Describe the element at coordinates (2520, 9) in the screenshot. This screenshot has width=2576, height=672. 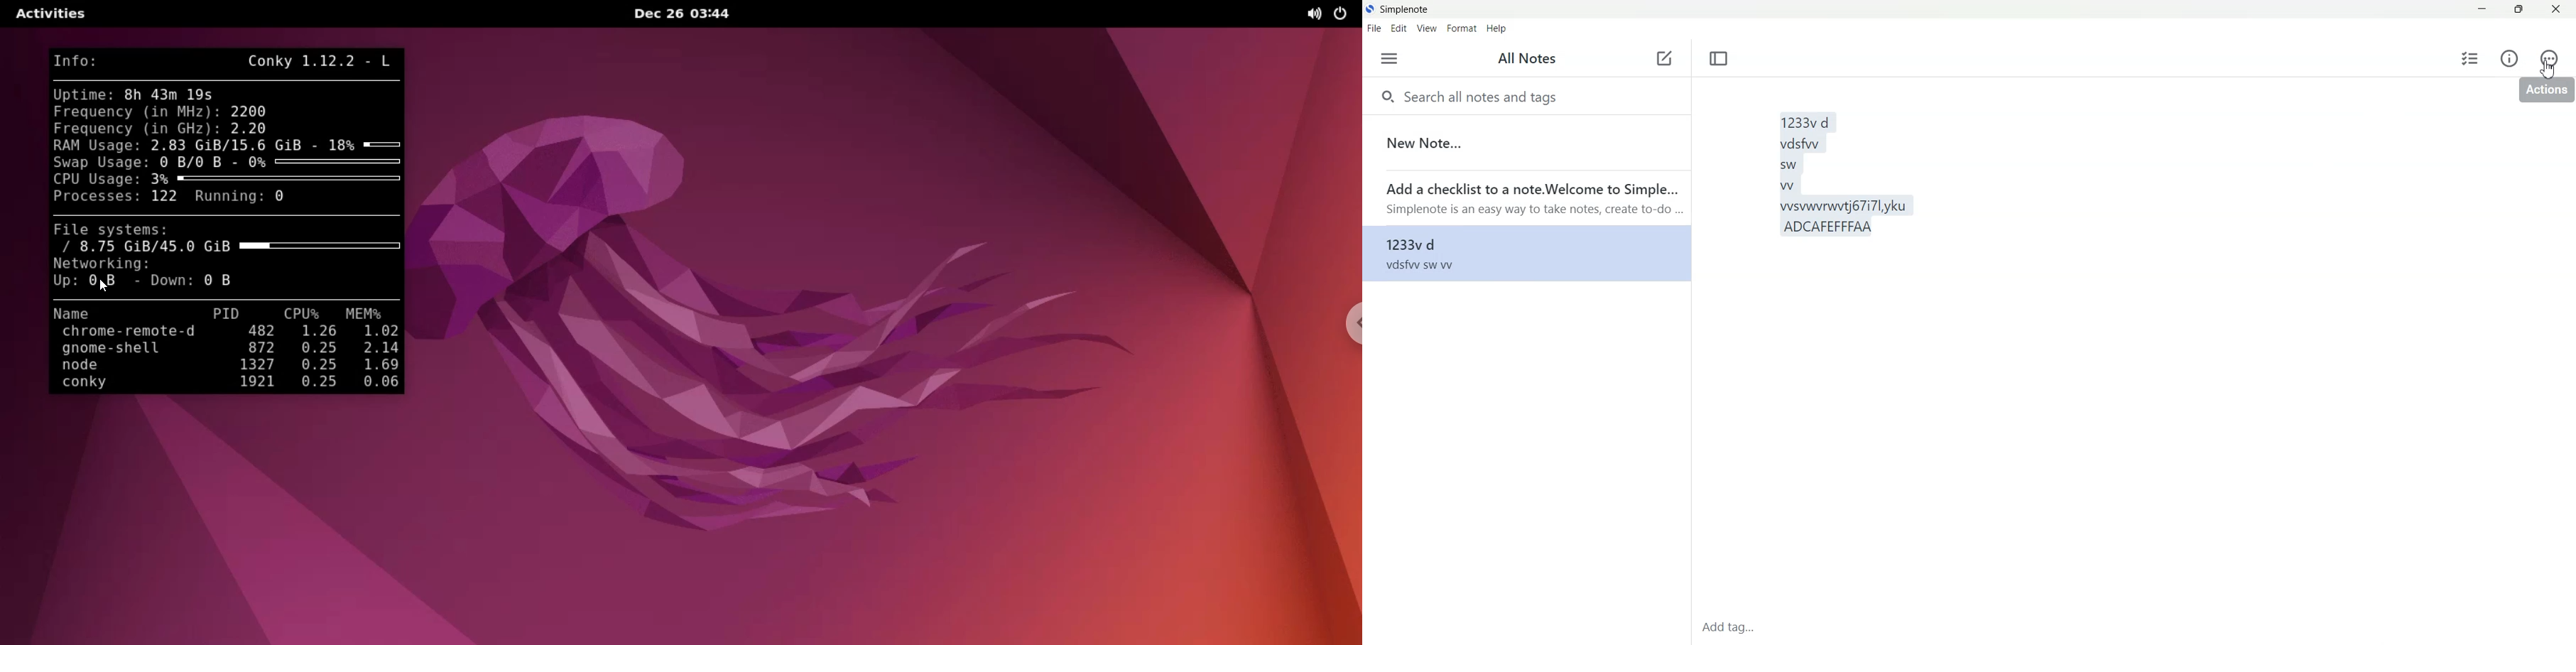
I see `Maximize` at that location.